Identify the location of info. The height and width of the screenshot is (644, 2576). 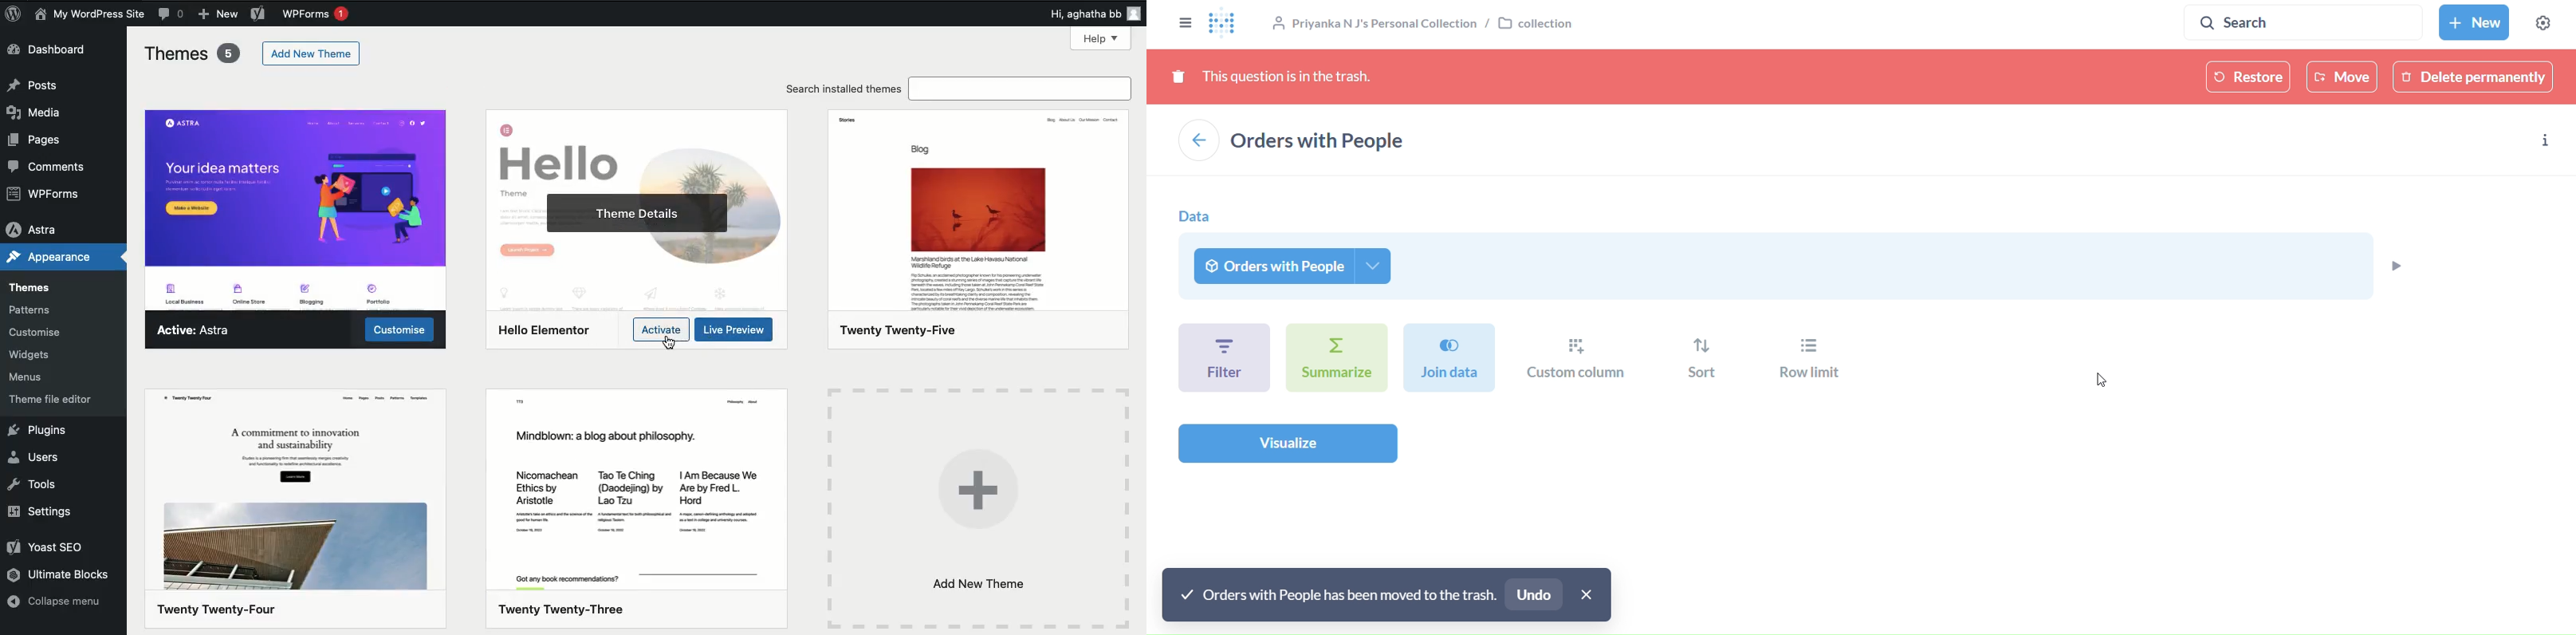
(2537, 138).